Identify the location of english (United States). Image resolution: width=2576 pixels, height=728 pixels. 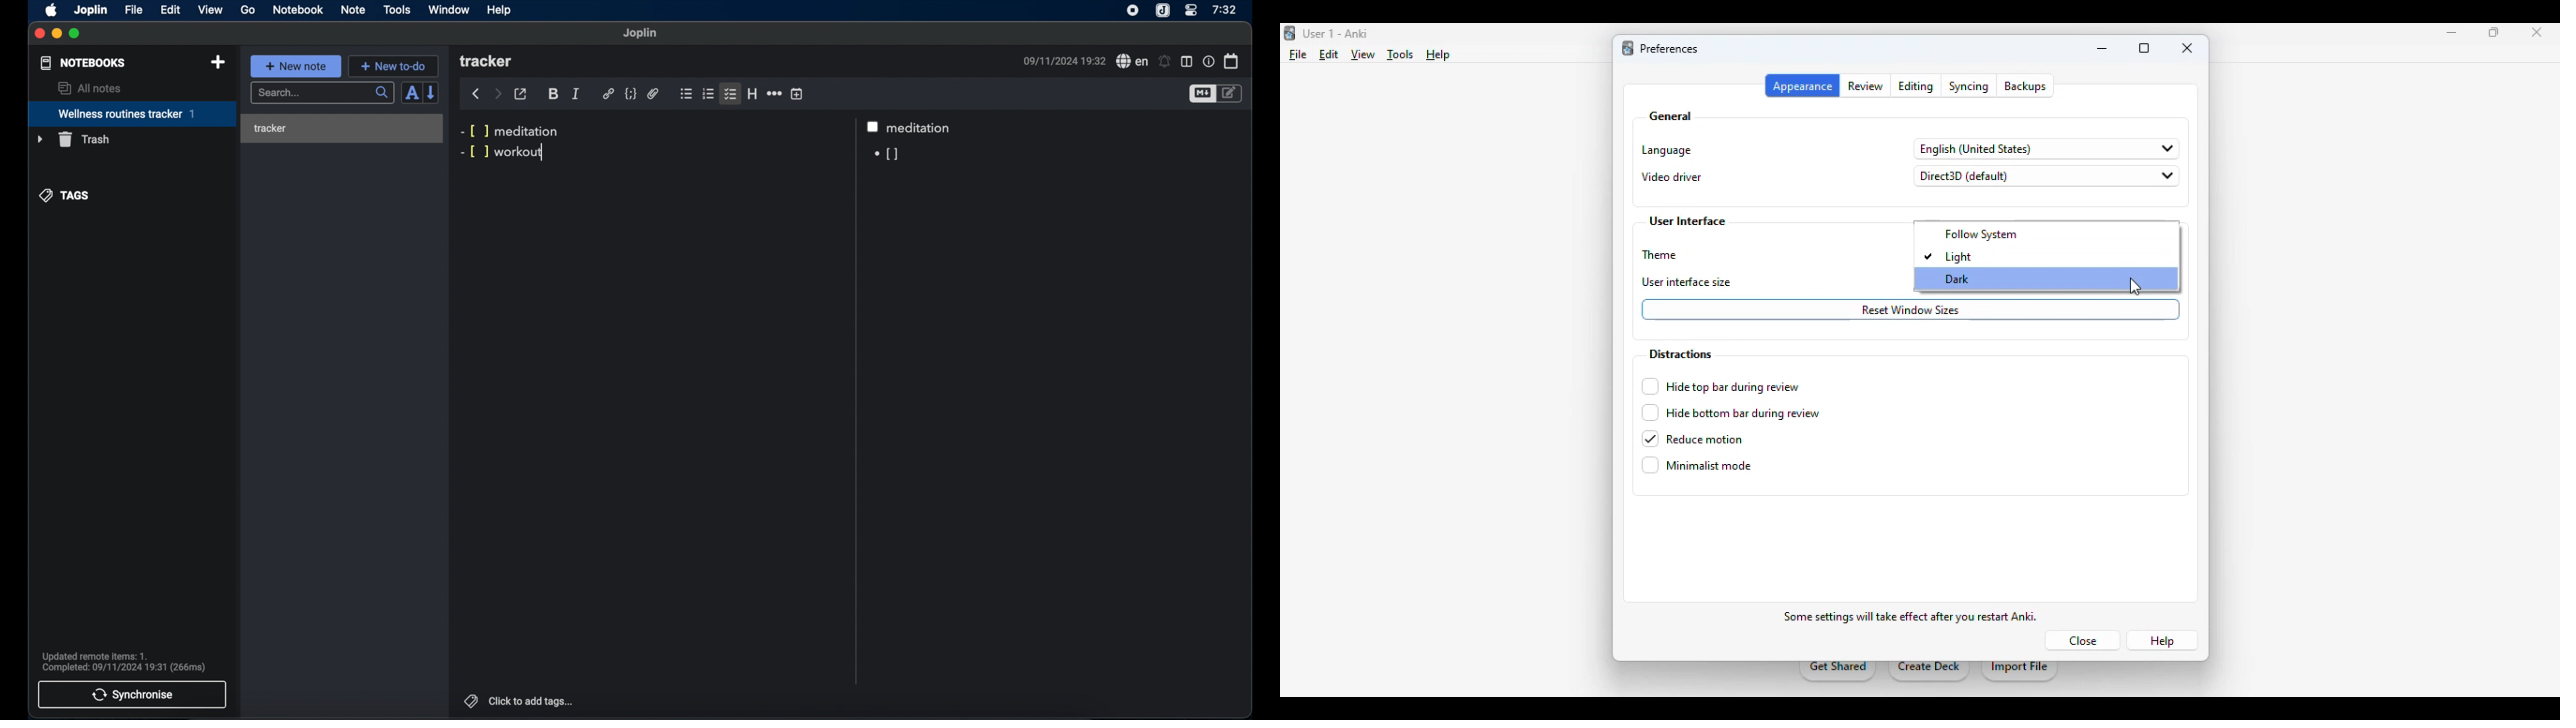
(2048, 149).